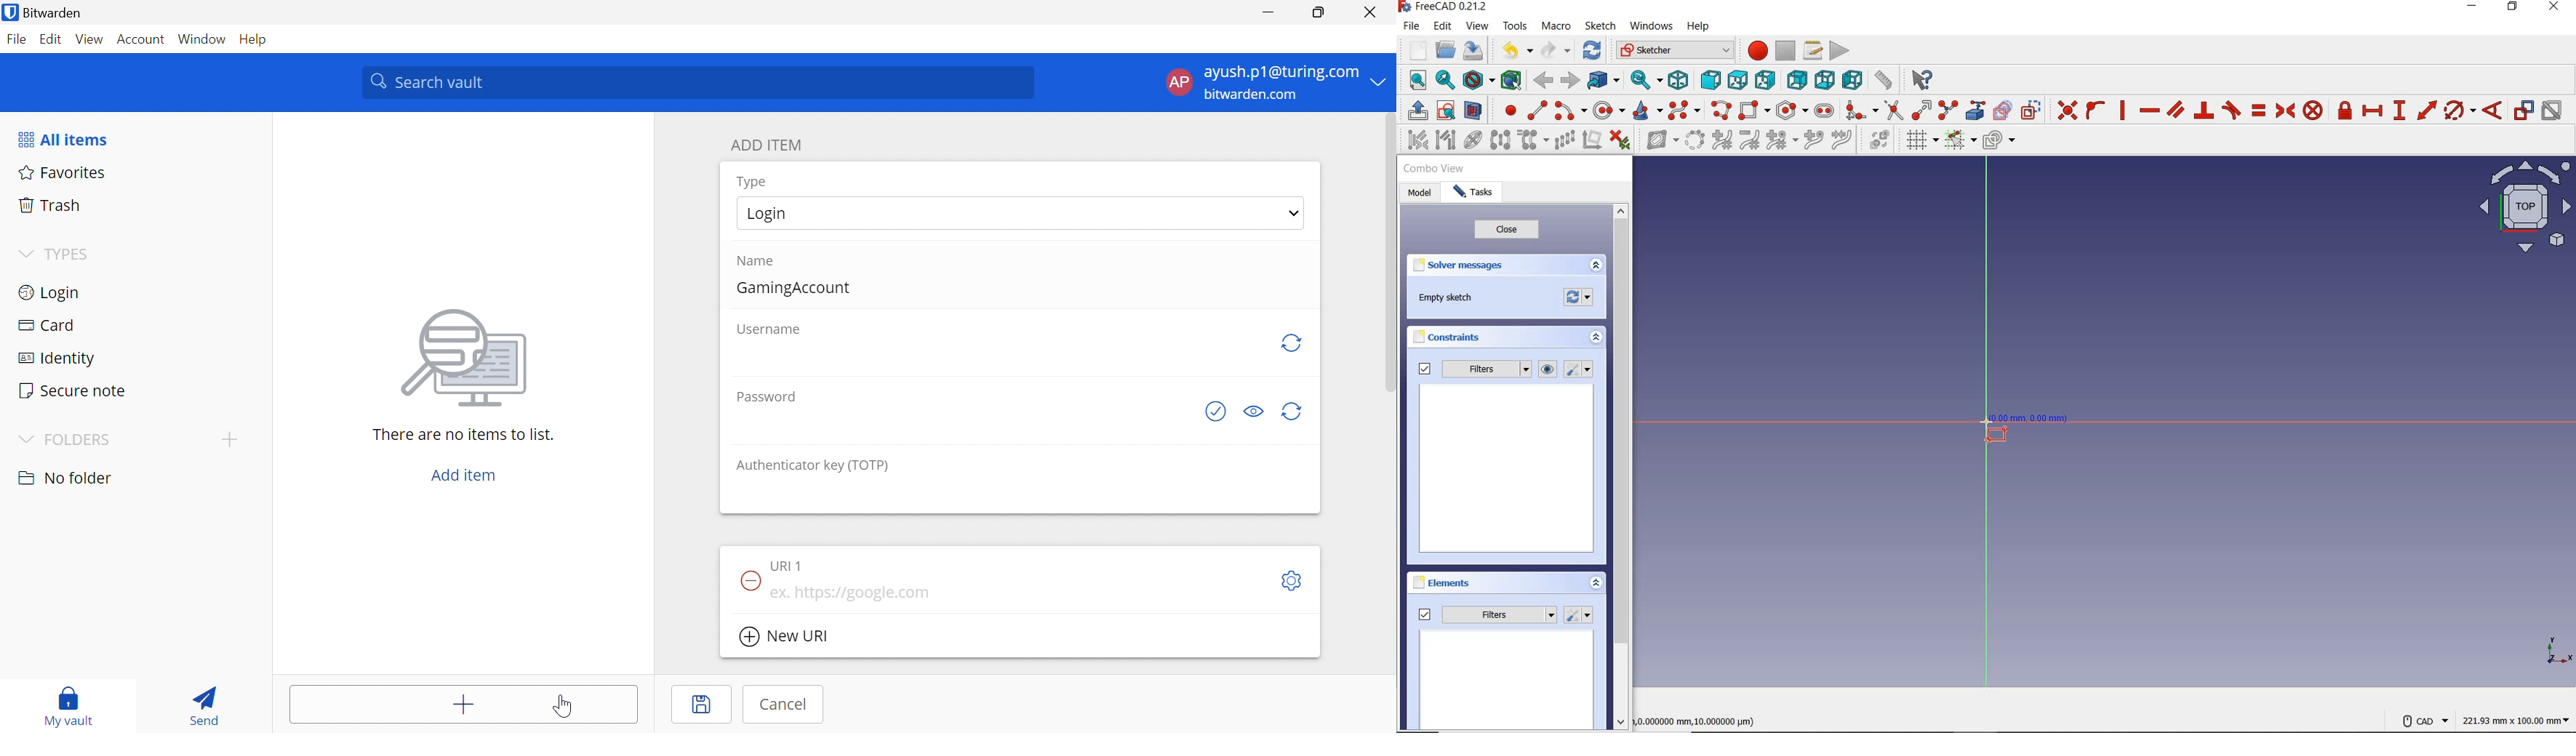 The height and width of the screenshot is (756, 2576). I want to click on constrain lock, so click(2345, 110).